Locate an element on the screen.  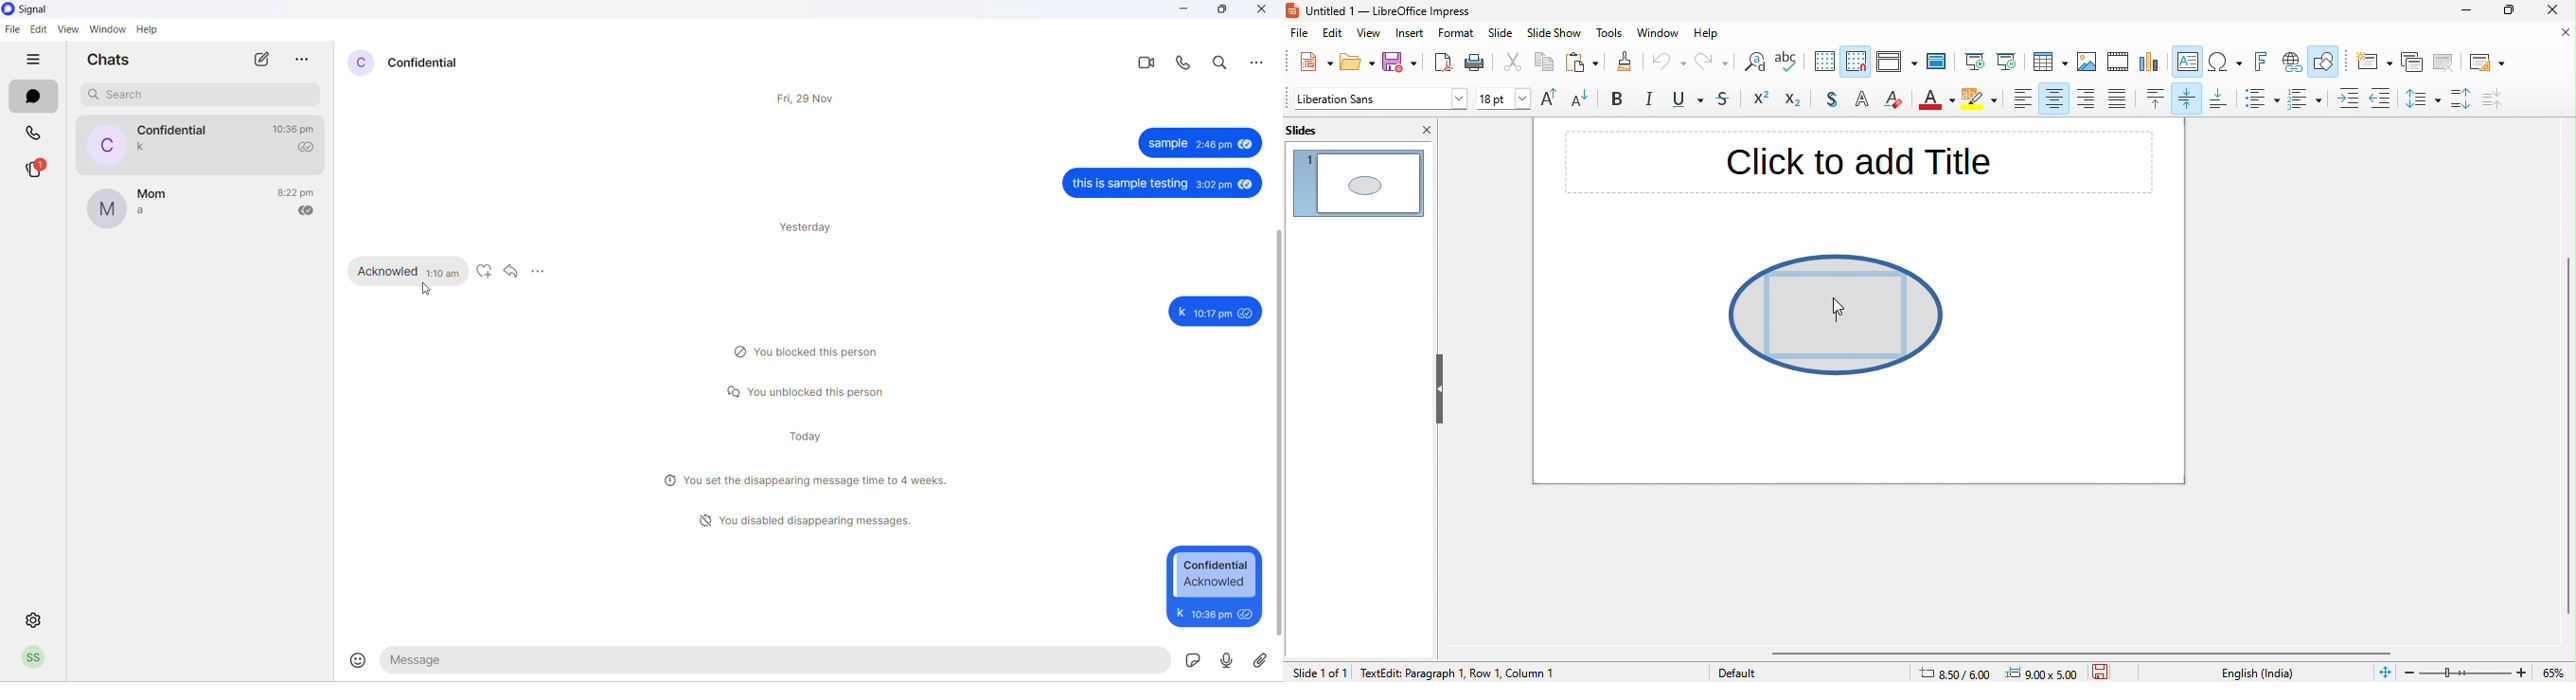
file is located at coordinates (1299, 35).